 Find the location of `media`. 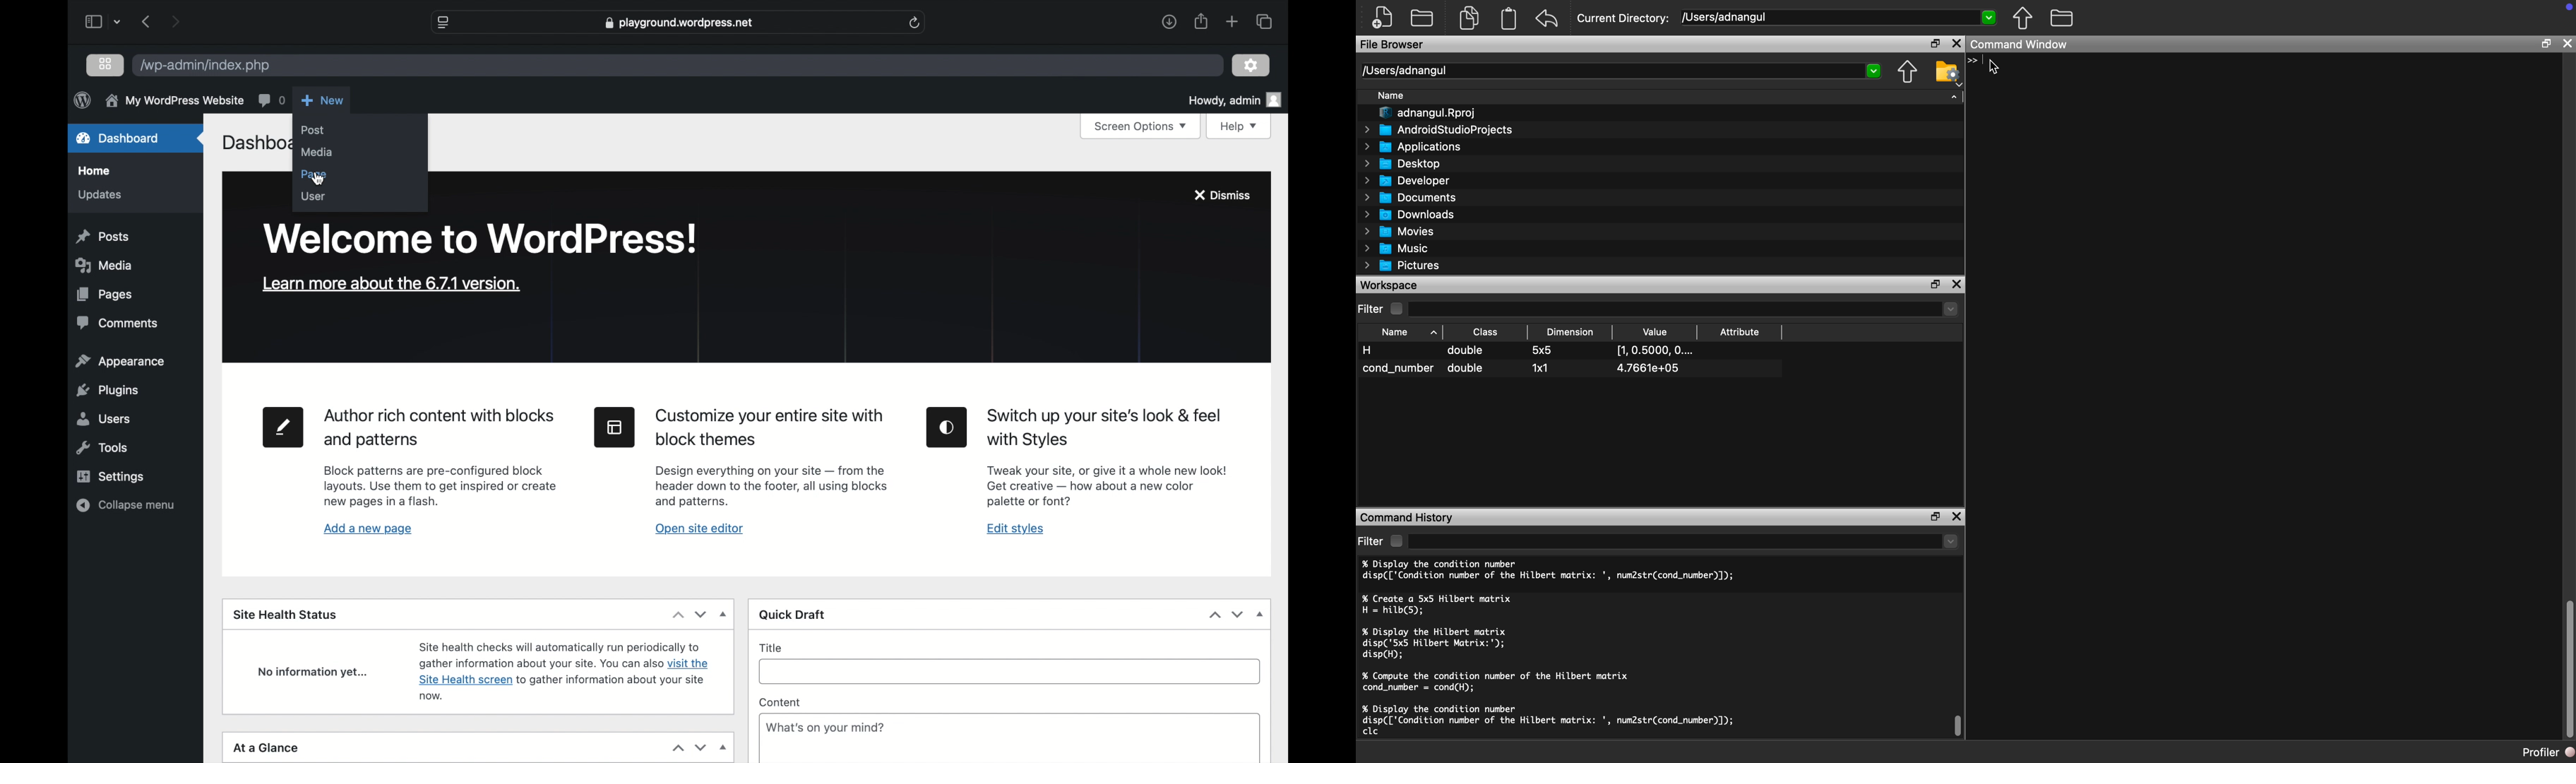

media is located at coordinates (316, 151).